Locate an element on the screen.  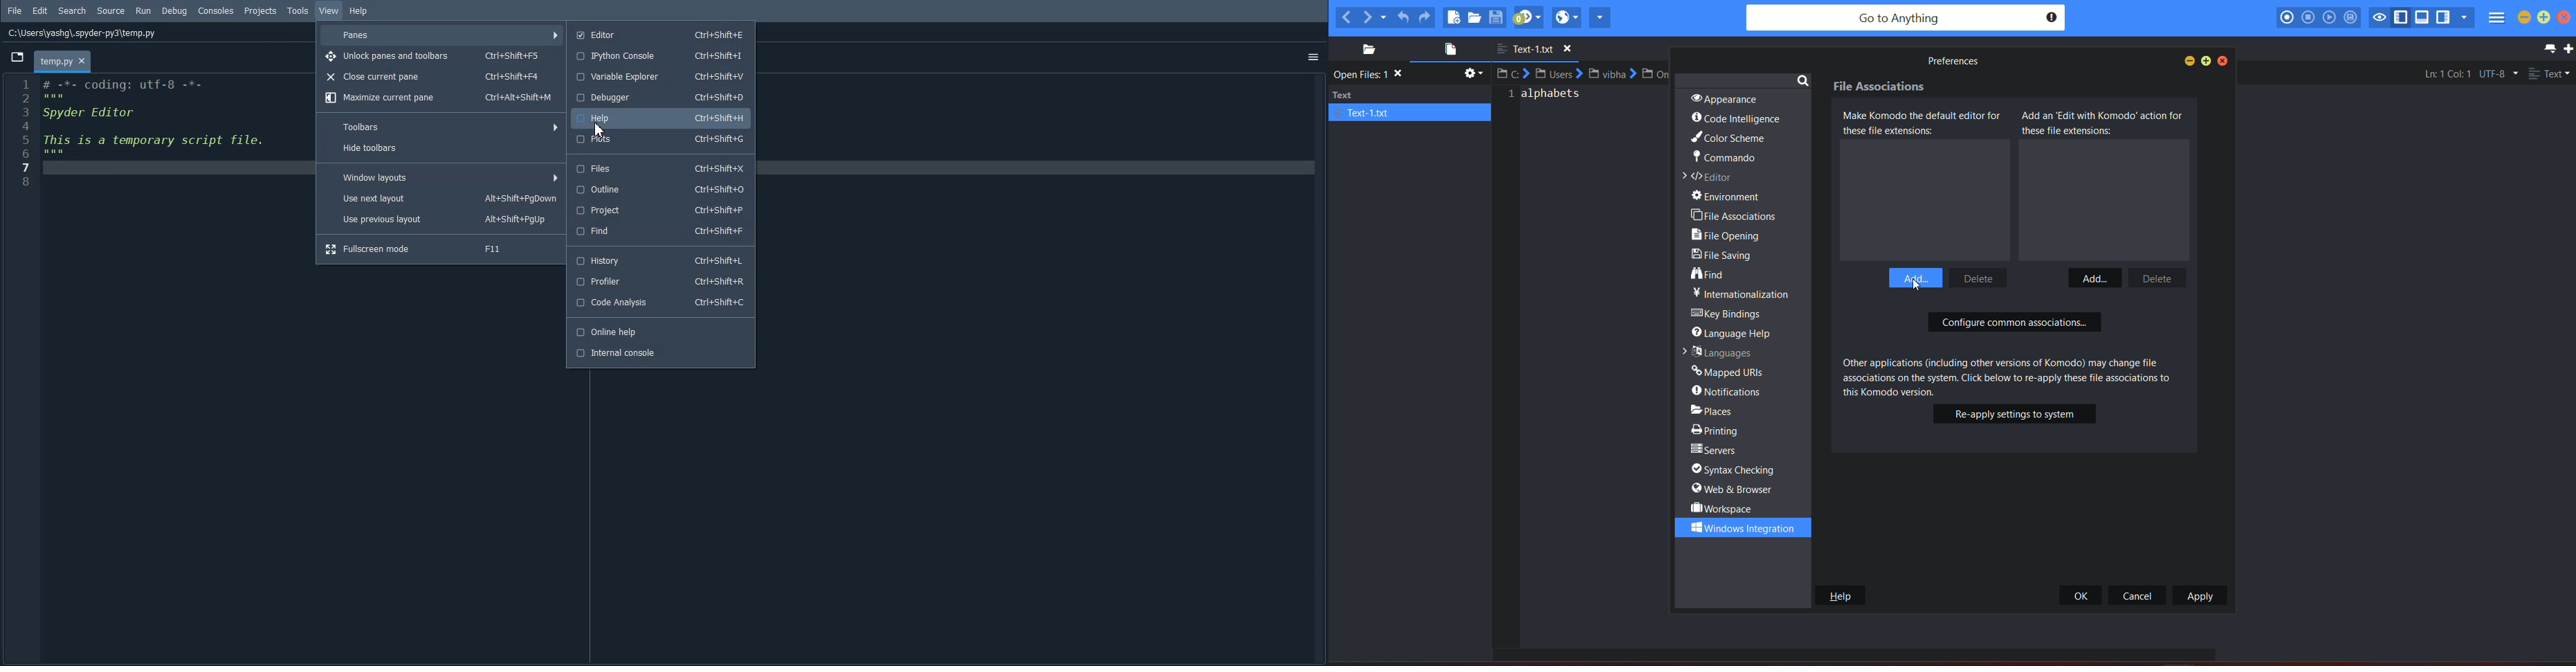
File path address is located at coordinates (82, 33).